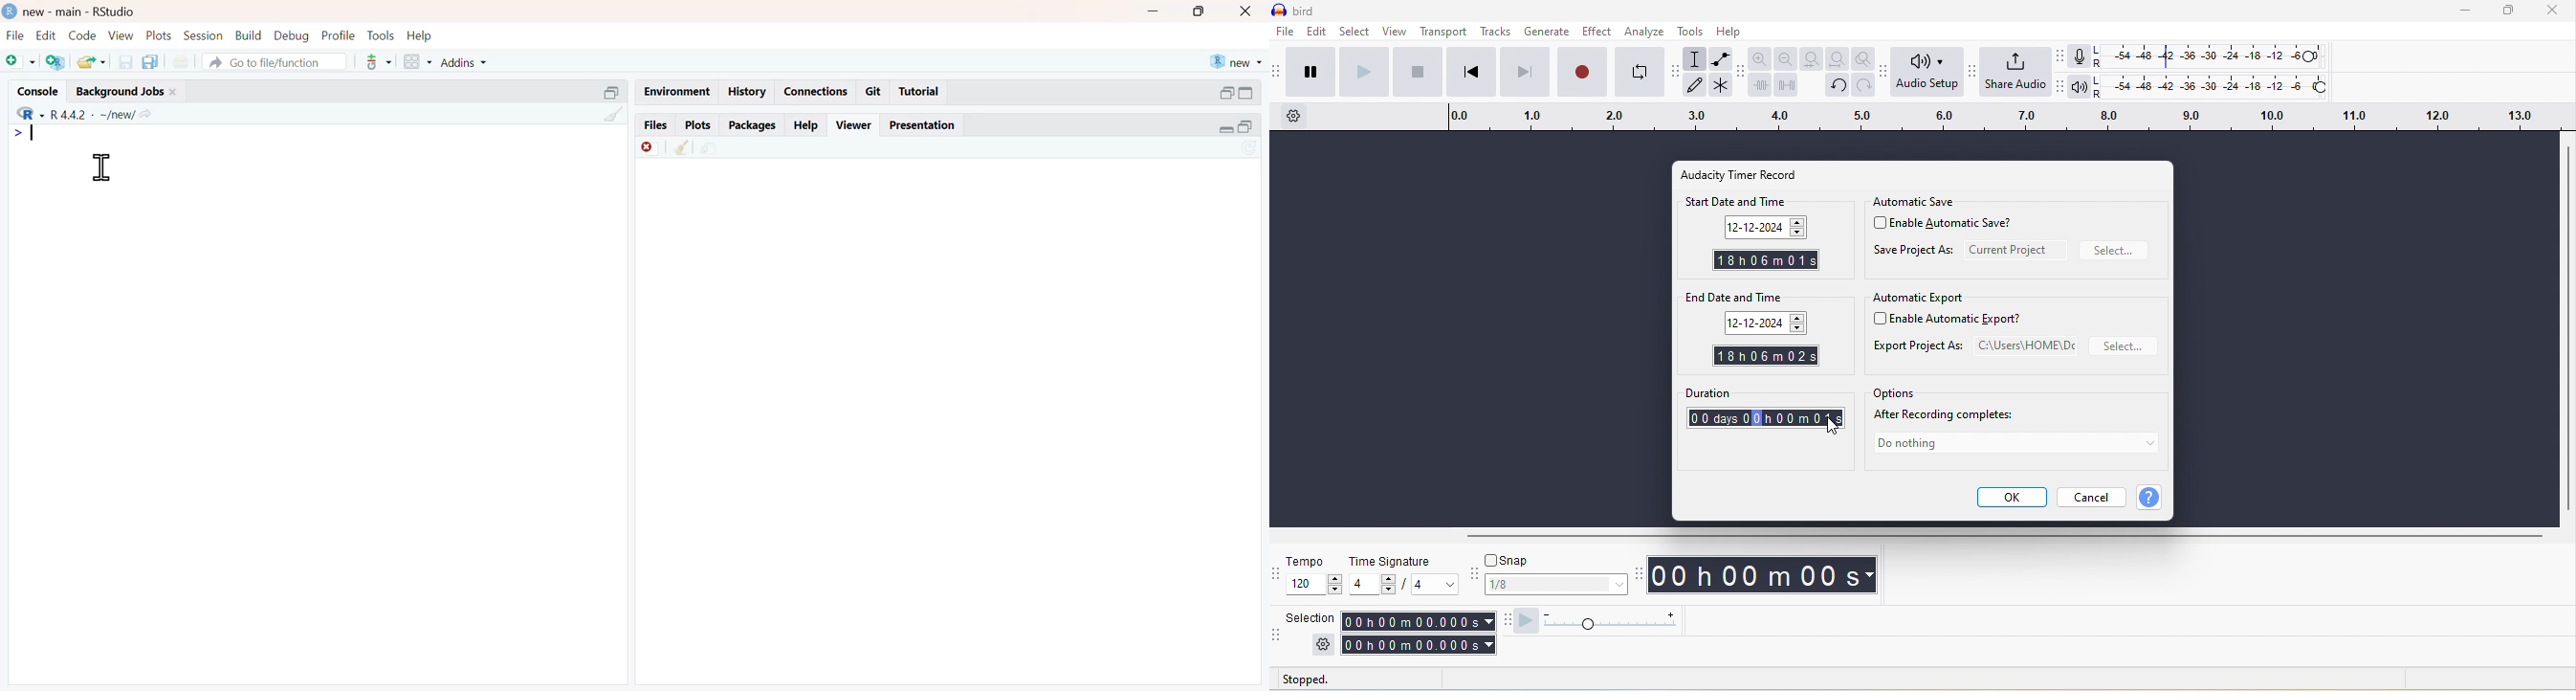  Describe the element at coordinates (923, 125) in the screenshot. I see `Presentation ` at that location.